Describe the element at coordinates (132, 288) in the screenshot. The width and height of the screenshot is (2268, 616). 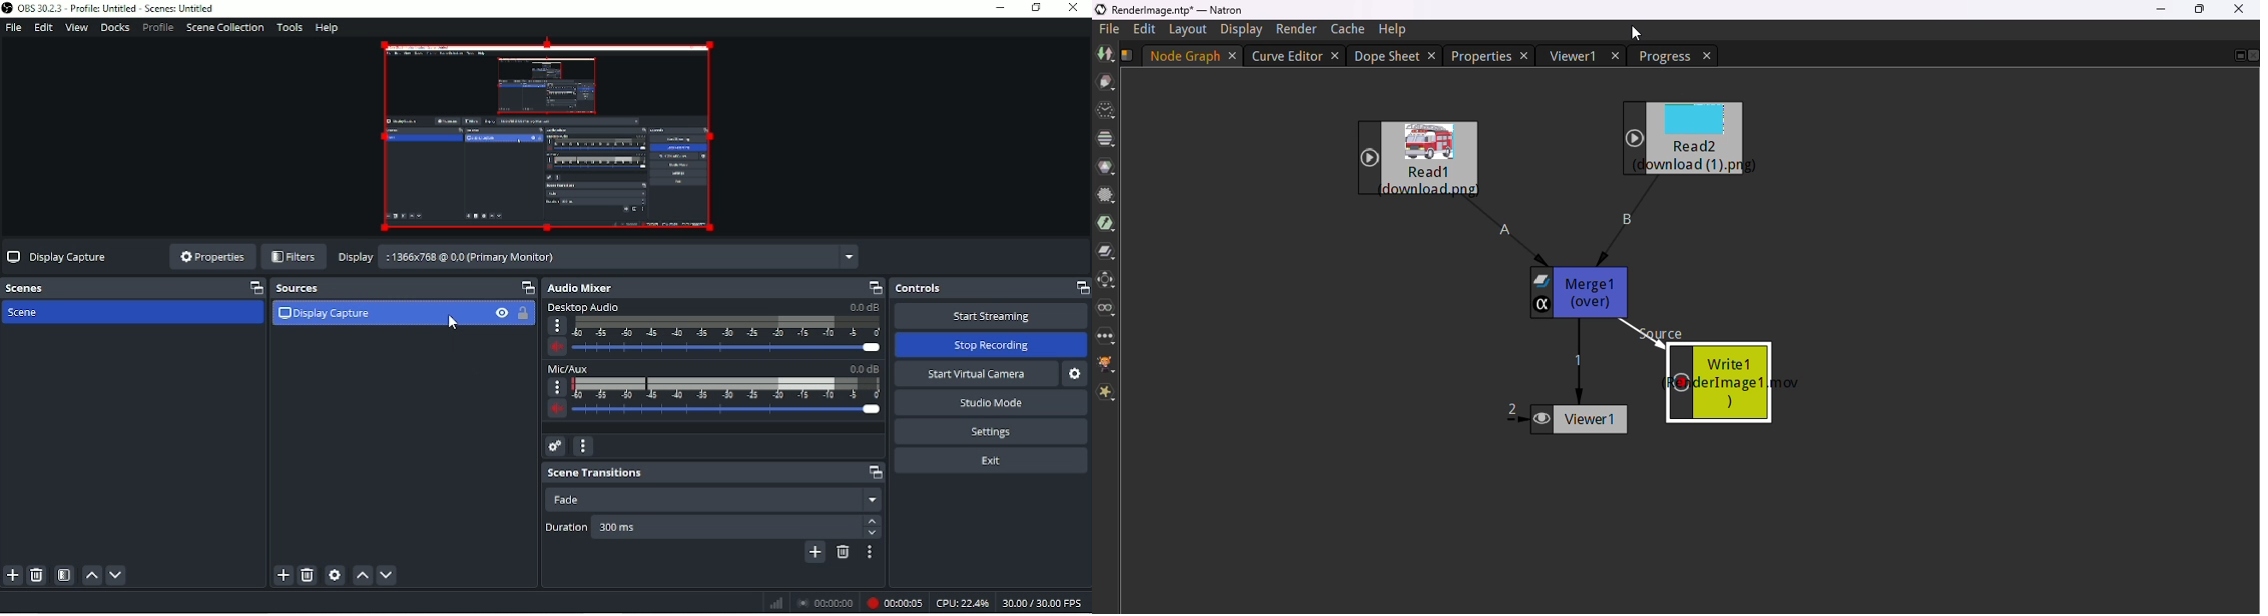
I see `Scenes` at that location.